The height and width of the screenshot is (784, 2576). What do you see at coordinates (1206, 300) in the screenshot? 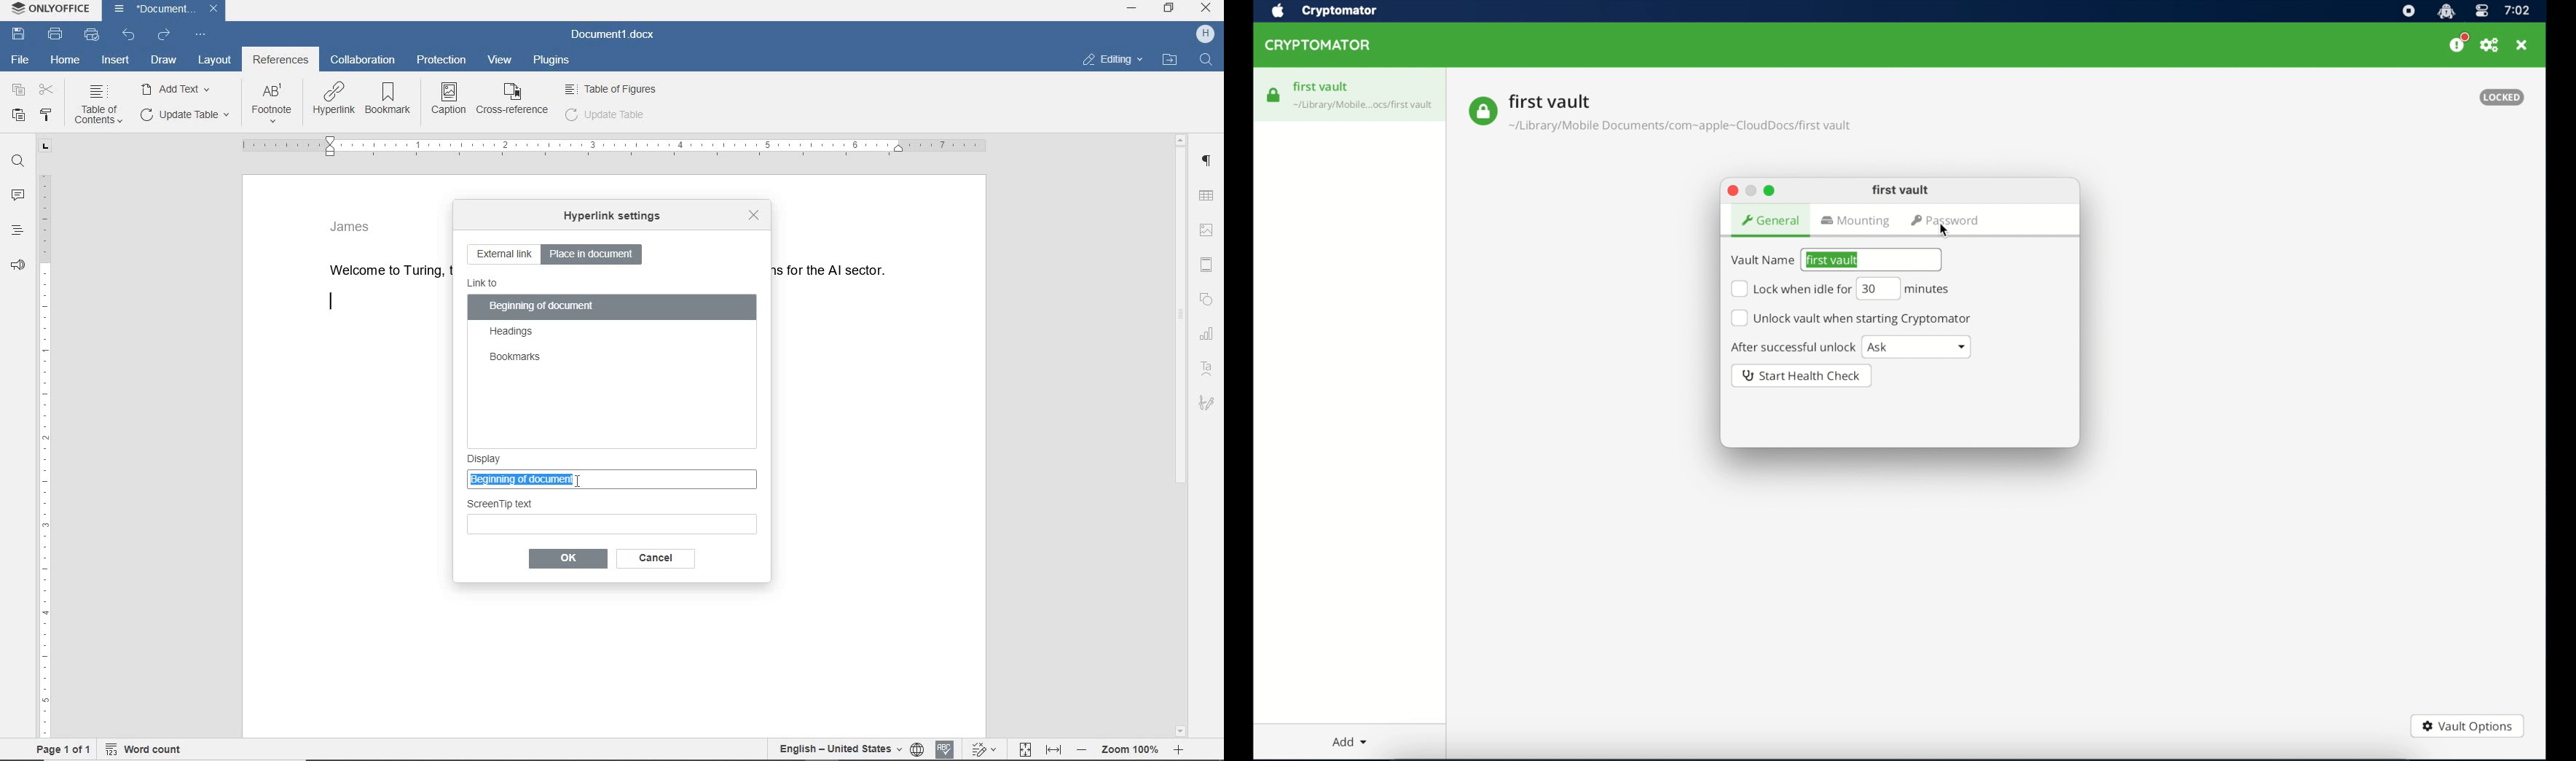
I see `shape` at bounding box center [1206, 300].